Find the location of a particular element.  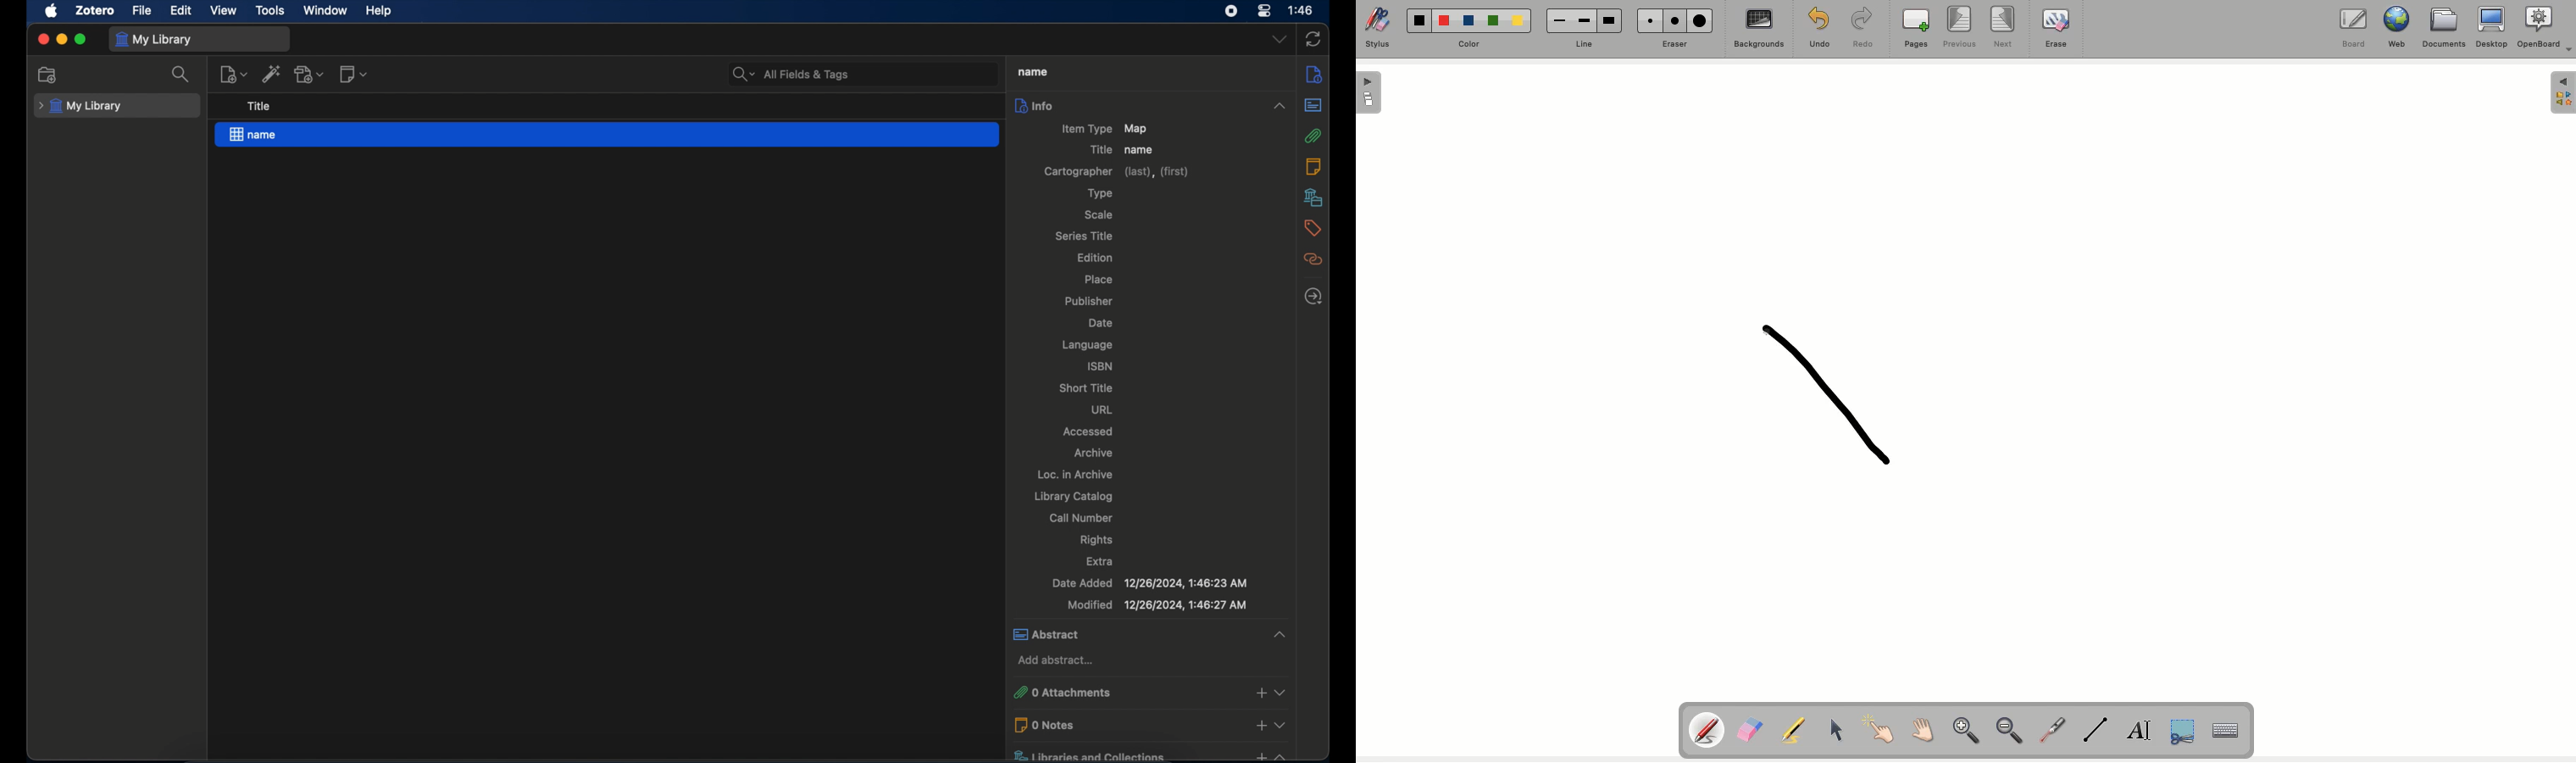

Blue is located at coordinates (1468, 18).